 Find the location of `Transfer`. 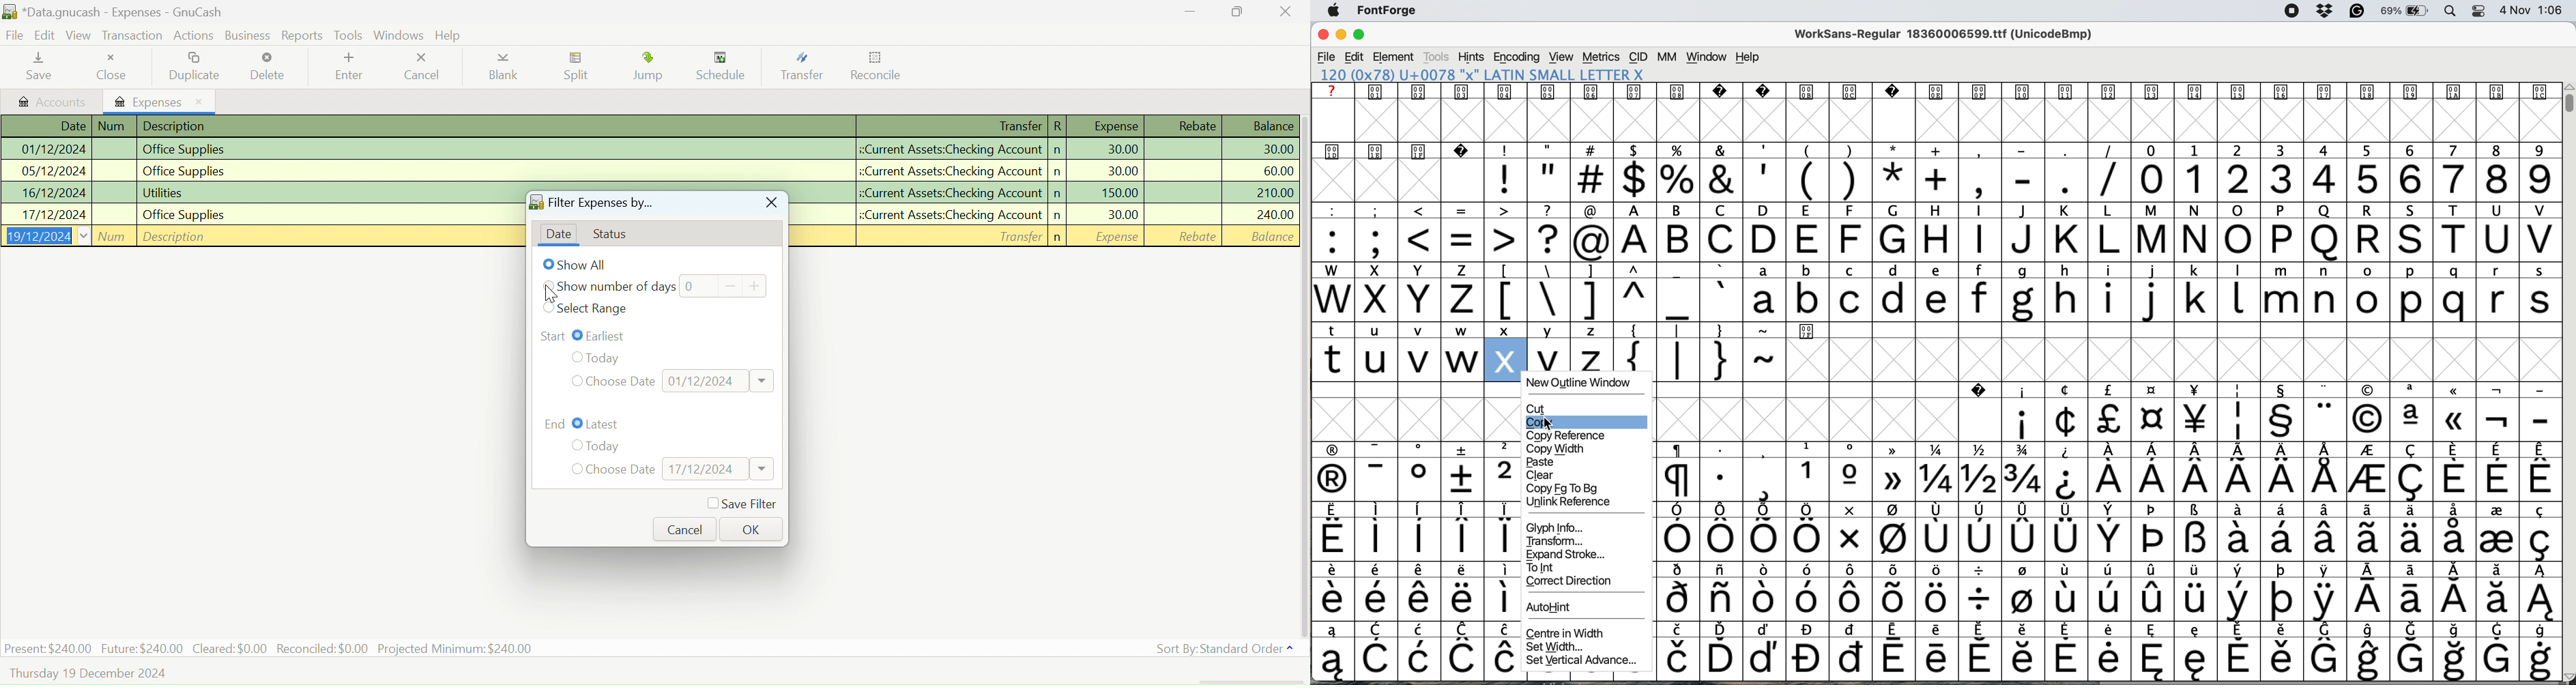

Transfer is located at coordinates (807, 67).